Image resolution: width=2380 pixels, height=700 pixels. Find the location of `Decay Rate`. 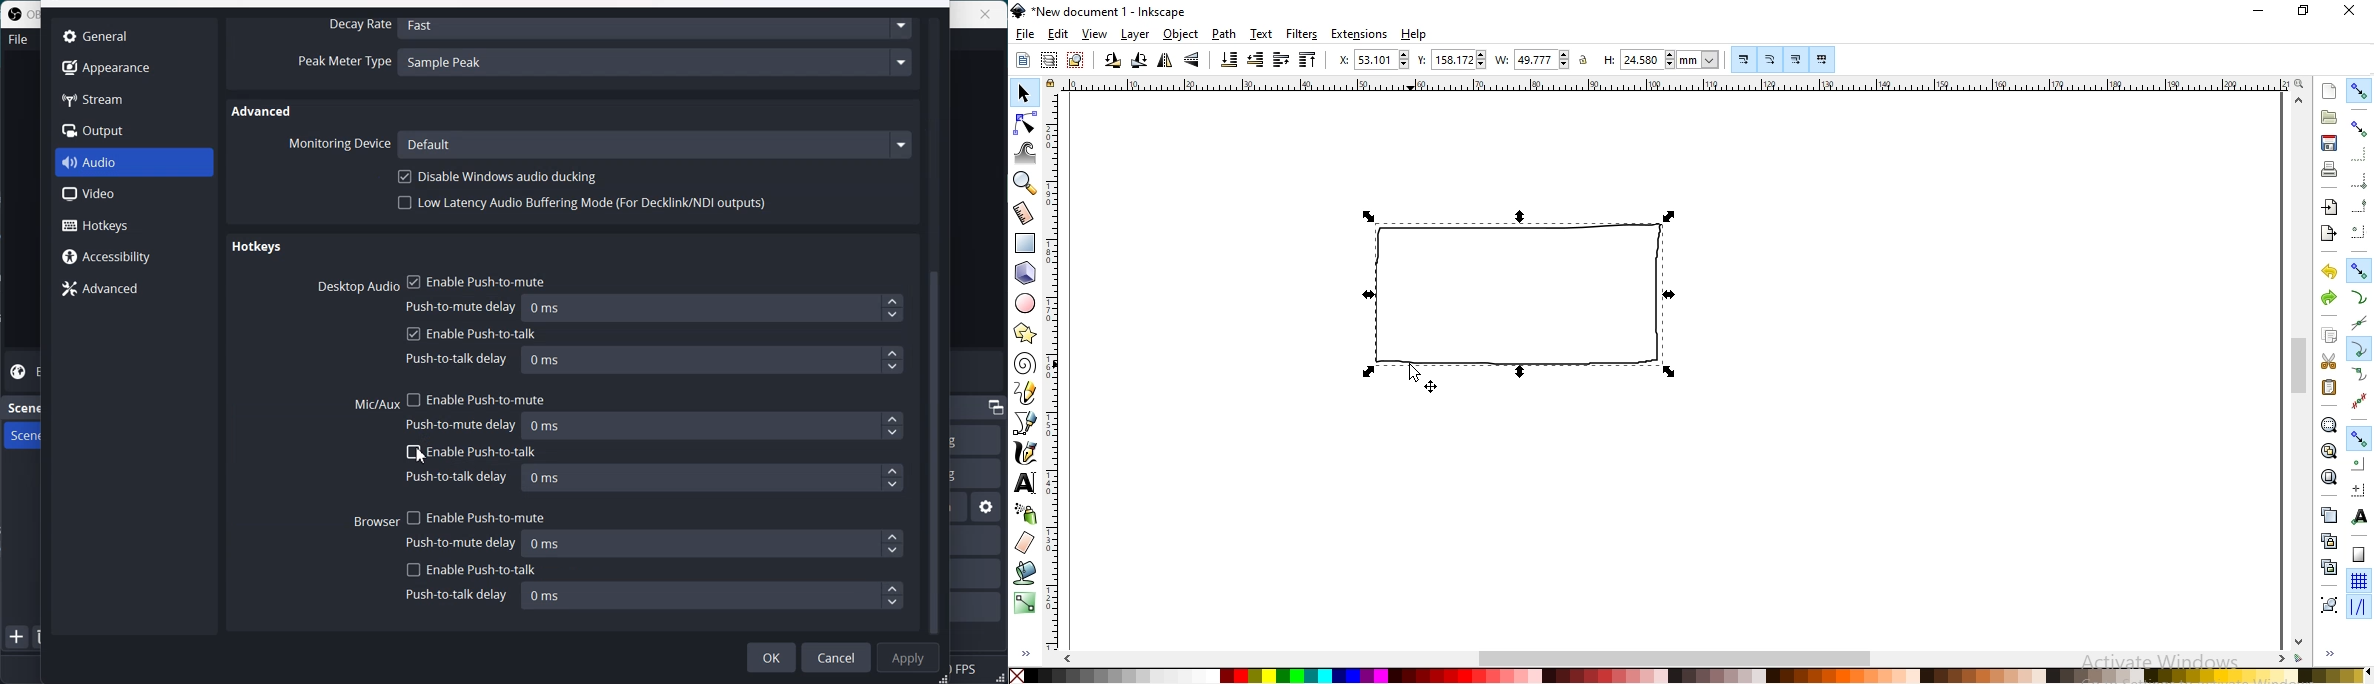

Decay Rate is located at coordinates (357, 25).